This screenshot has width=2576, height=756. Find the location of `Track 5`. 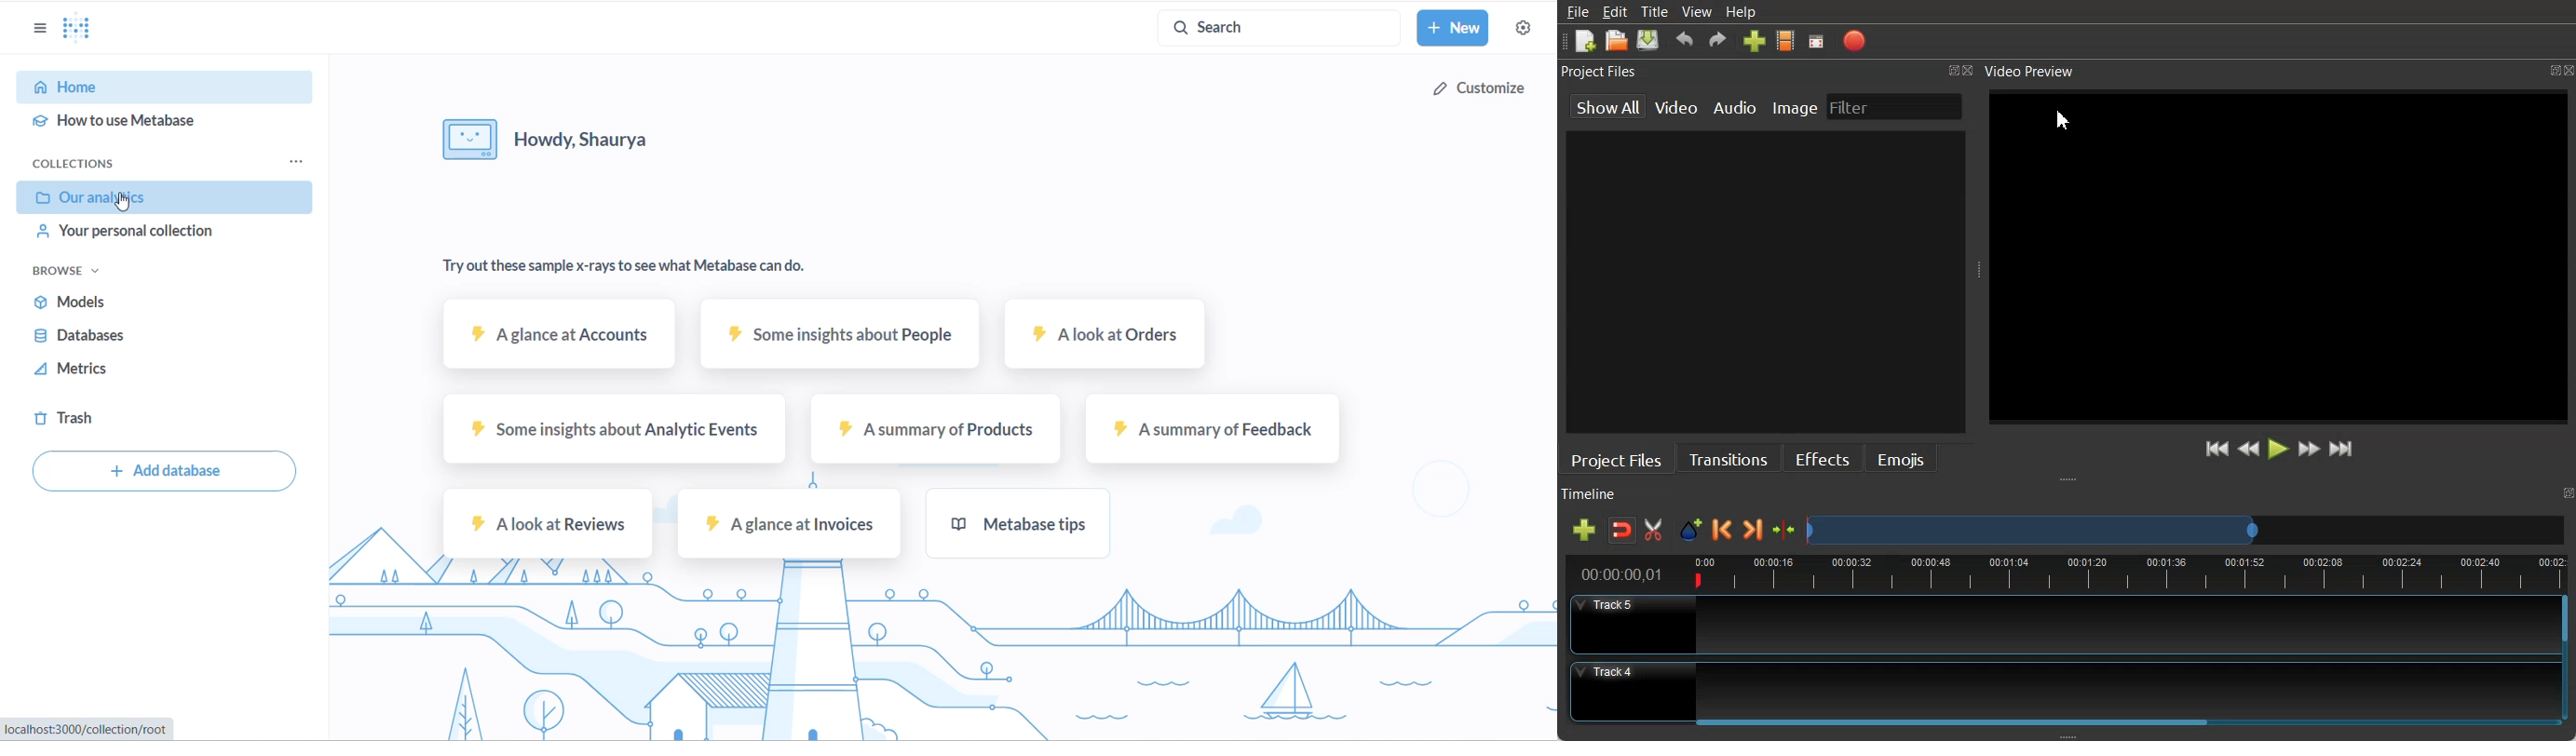

Track 5 is located at coordinates (2061, 626).